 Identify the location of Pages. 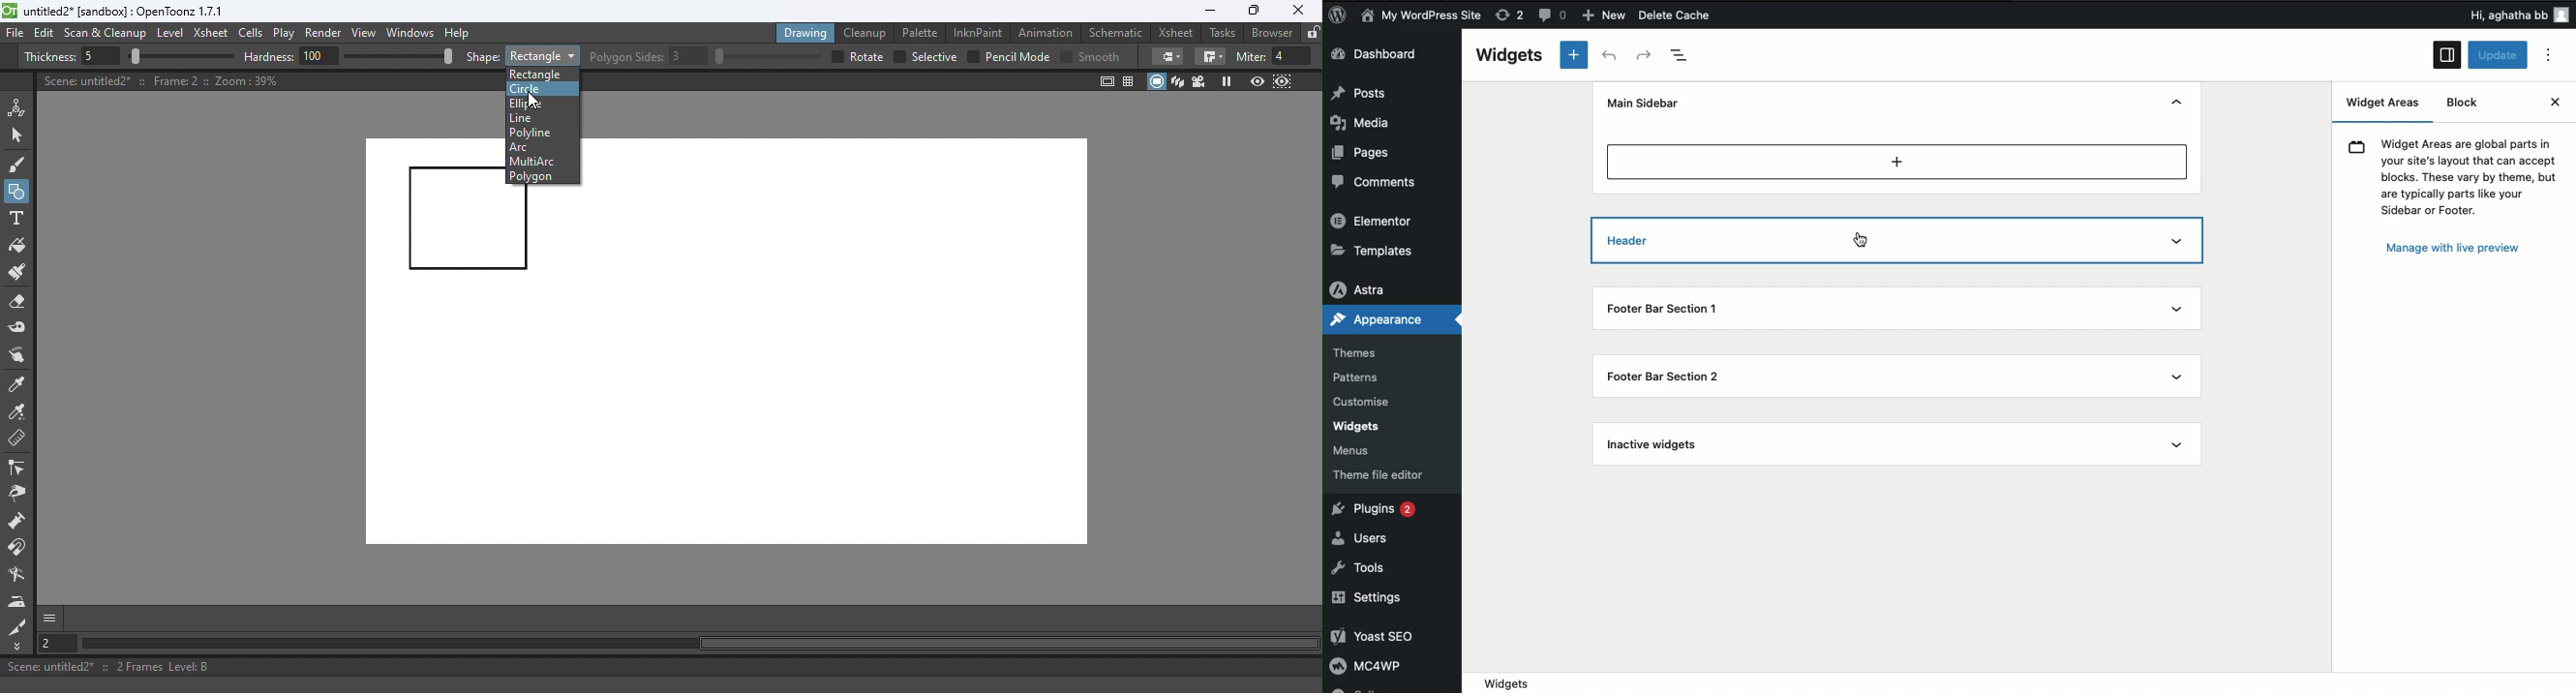
(1364, 152).